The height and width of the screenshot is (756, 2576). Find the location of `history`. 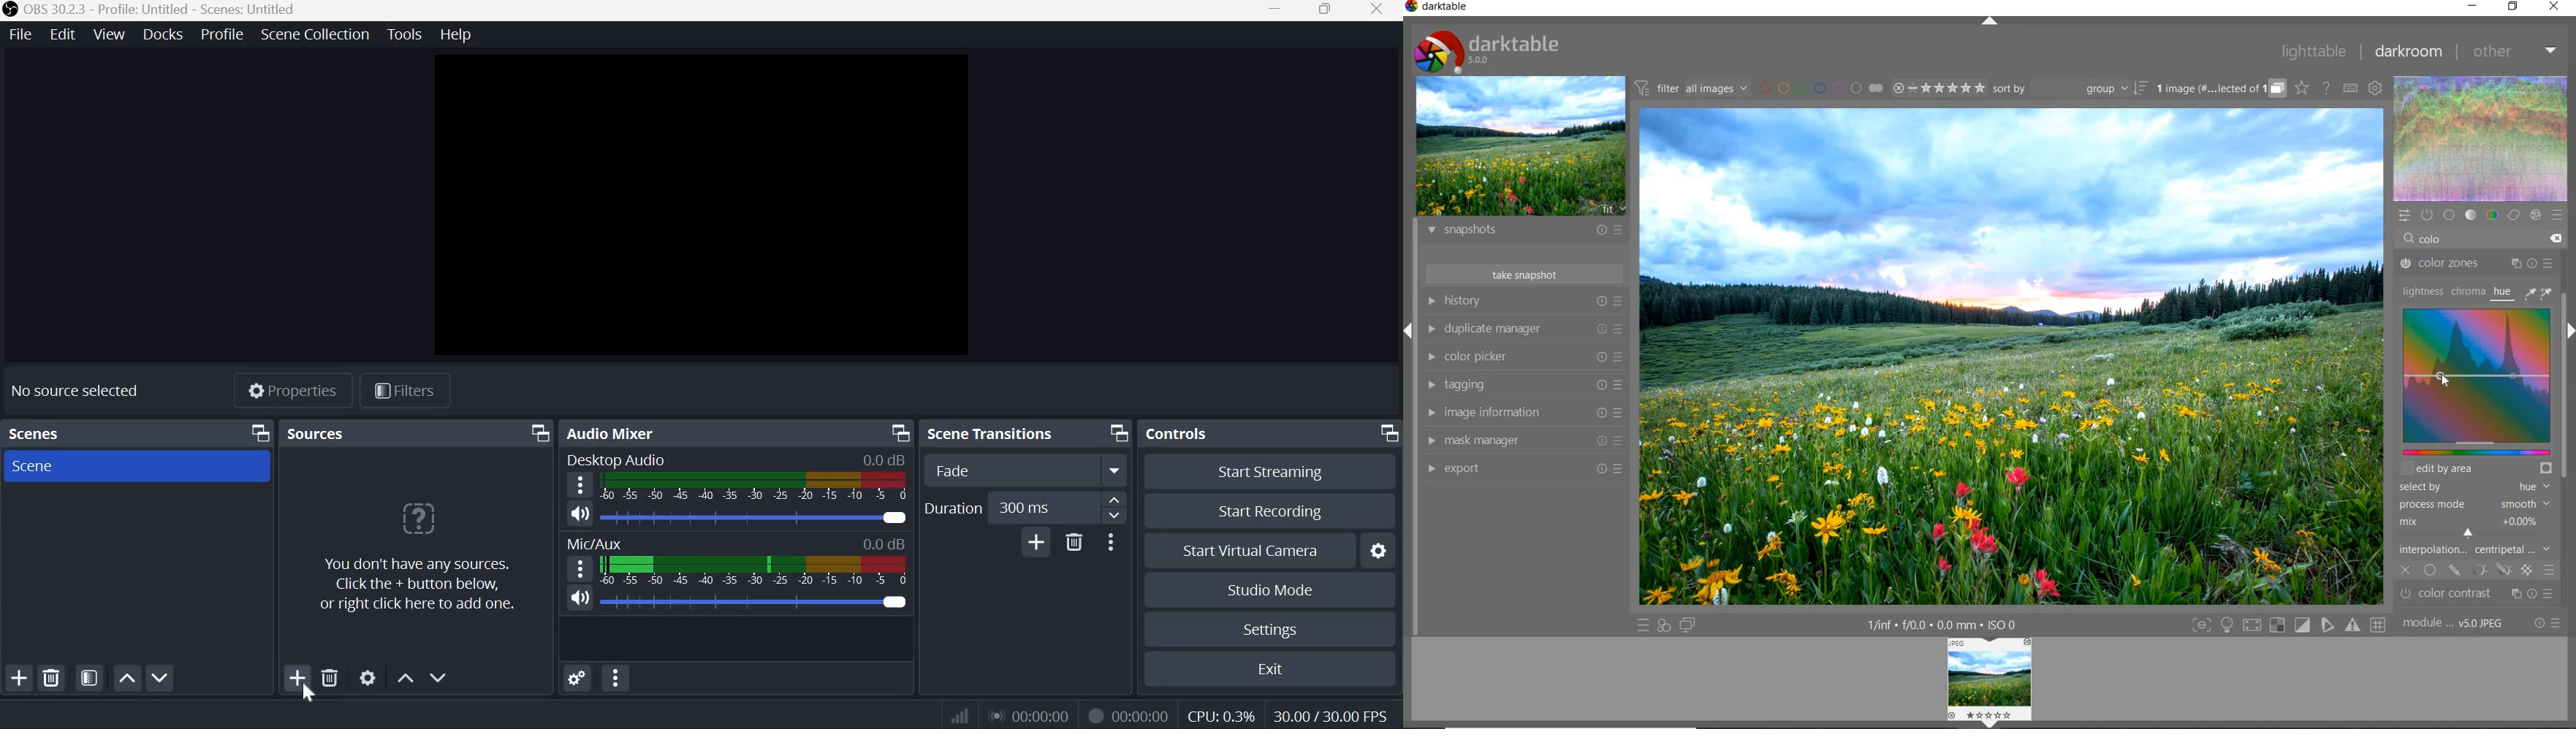

history is located at coordinates (1523, 300).